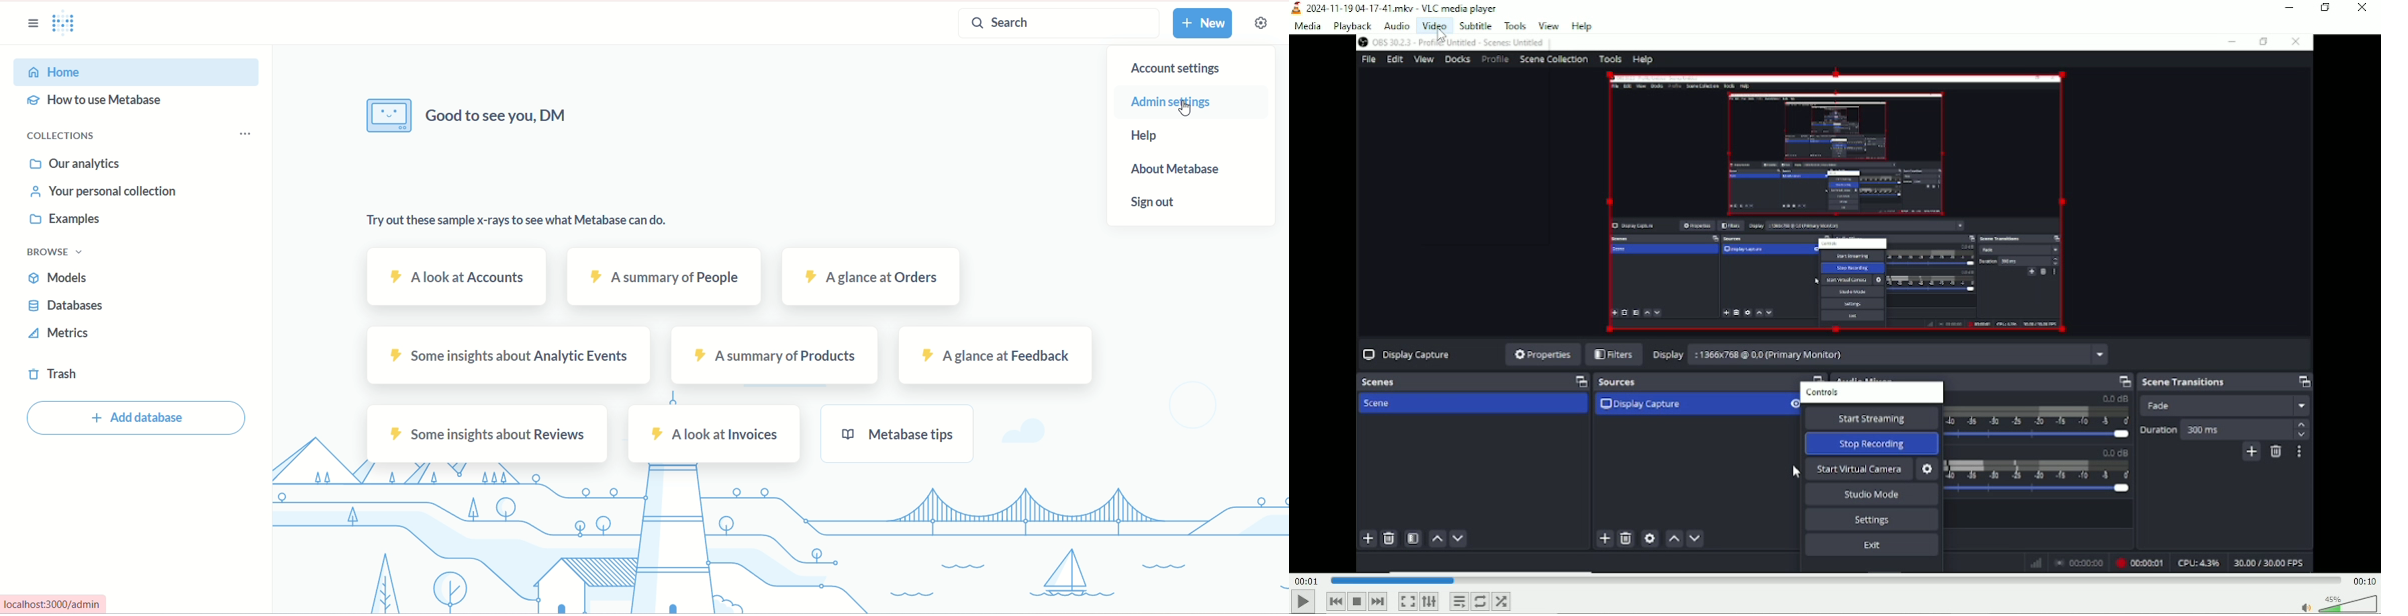  I want to click on help, so click(1581, 26).